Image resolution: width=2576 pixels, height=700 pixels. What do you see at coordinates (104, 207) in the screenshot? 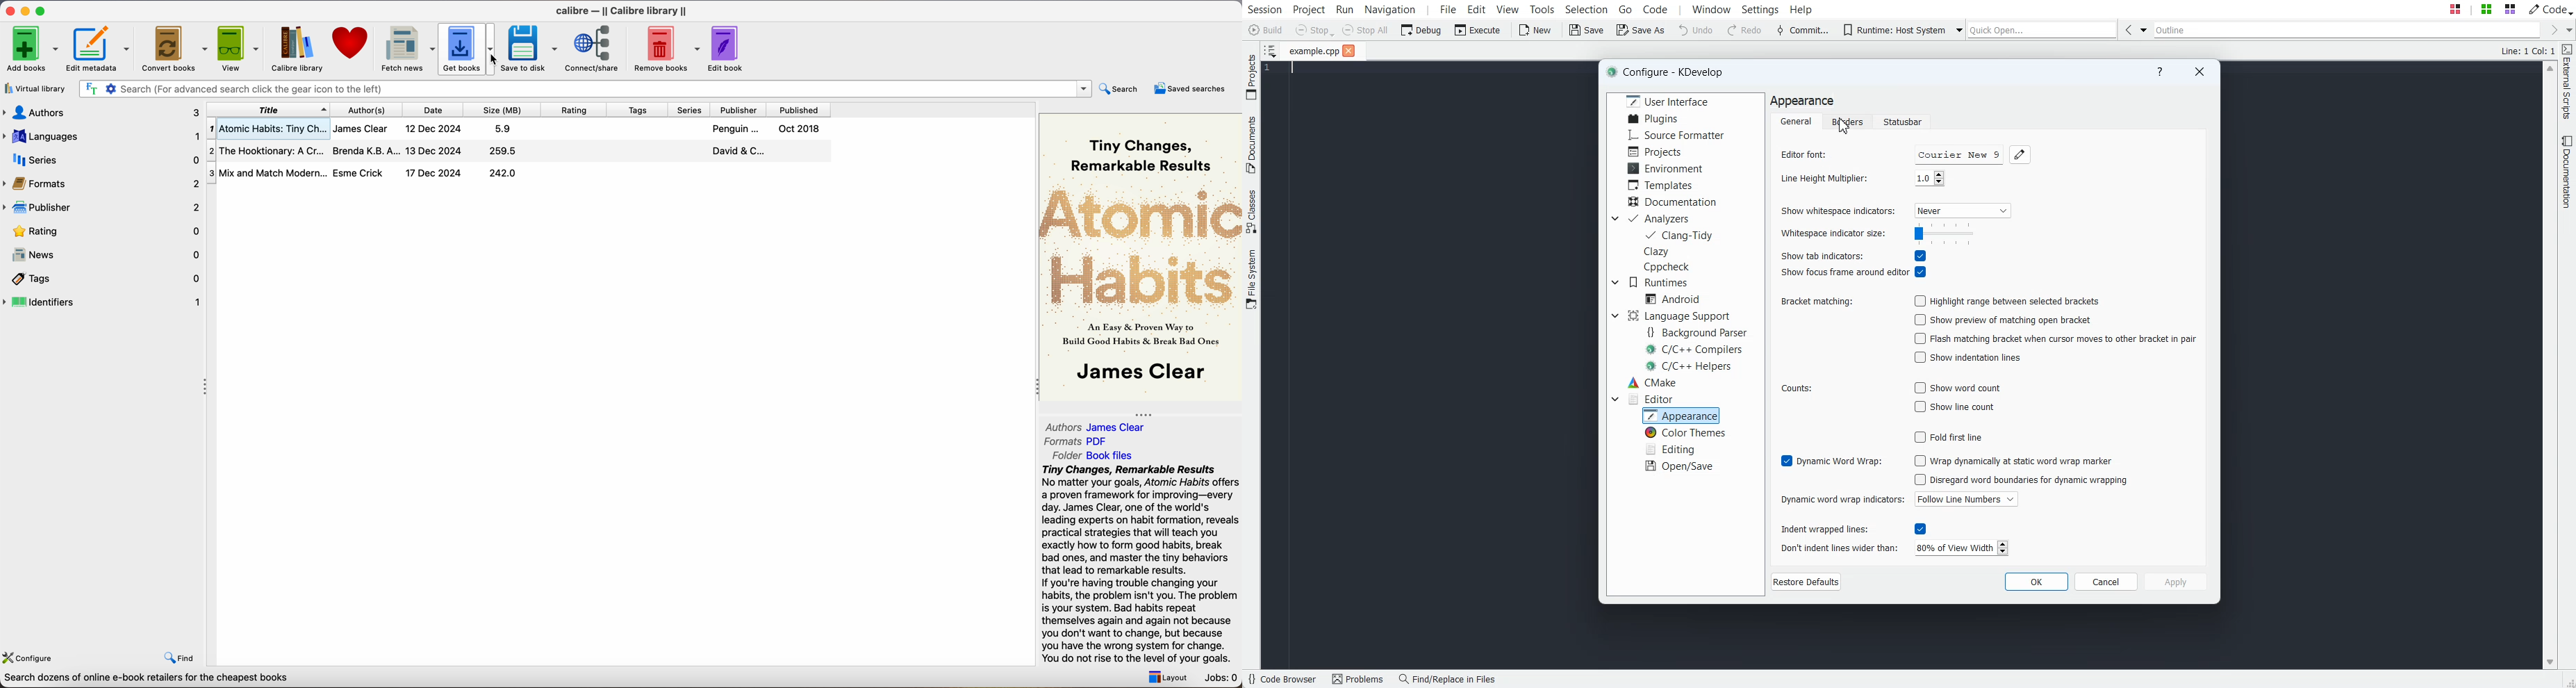
I see `publisher` at bounding box center [104, 207].